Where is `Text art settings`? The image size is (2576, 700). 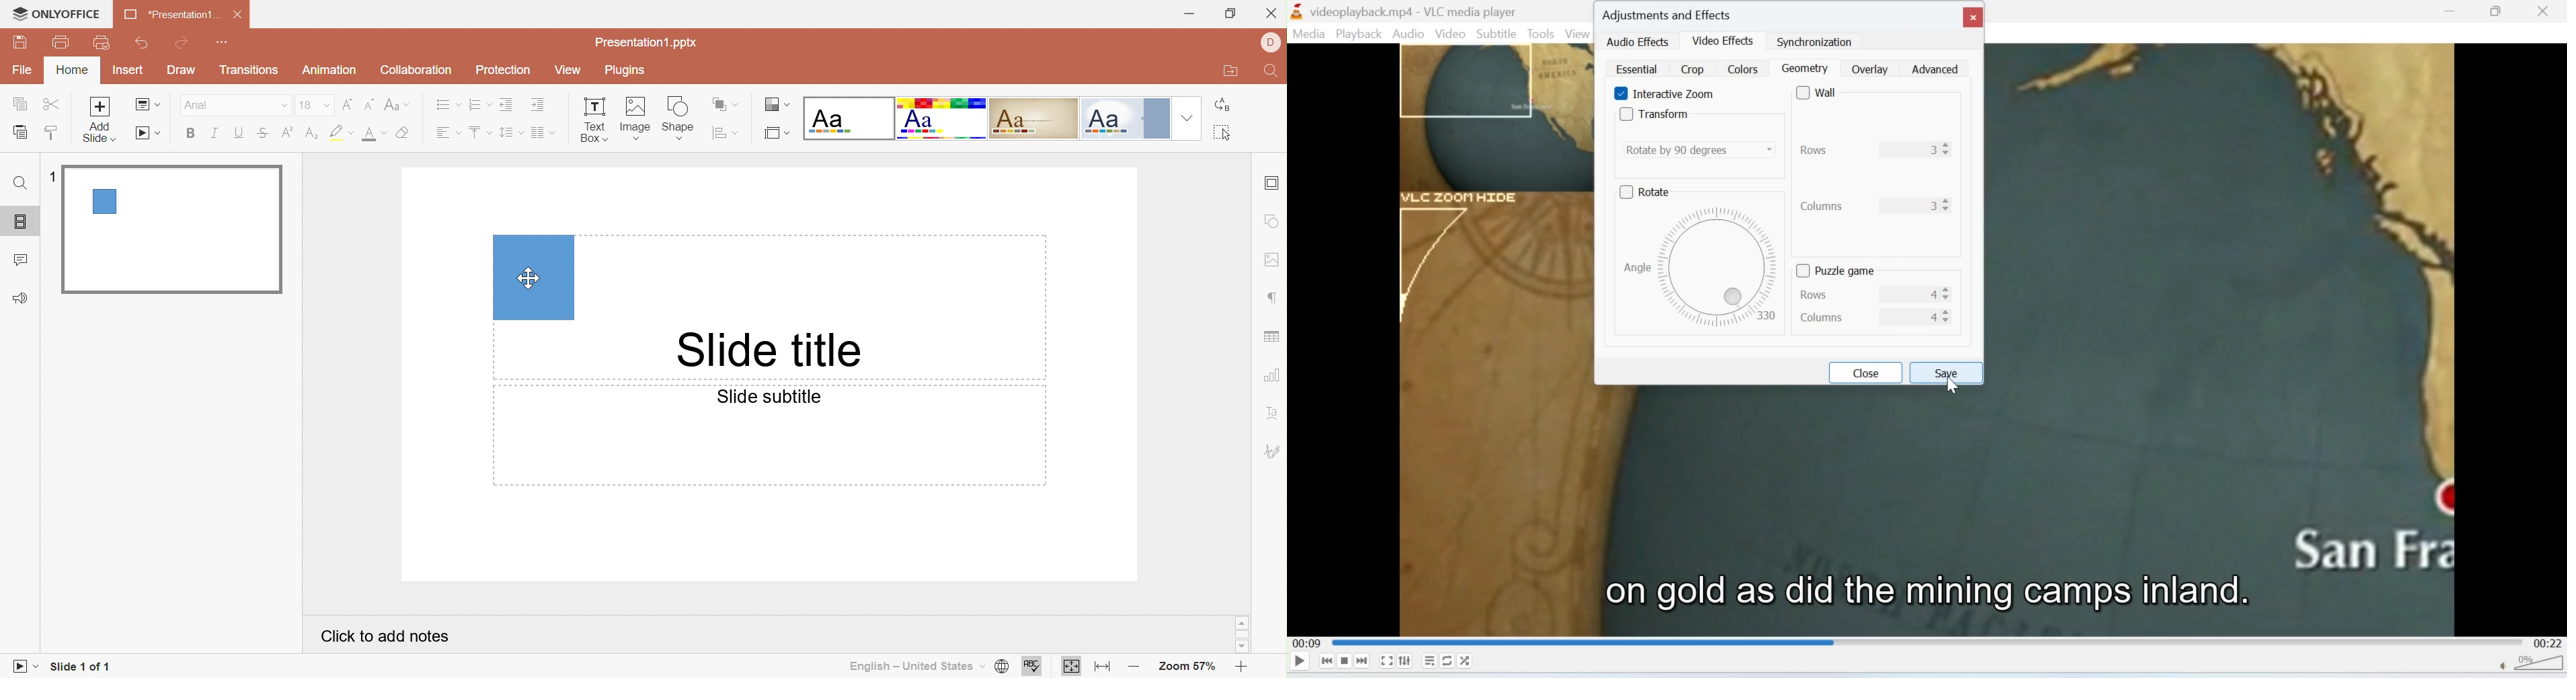
Text art settings is located at coordinates (1274, 412).